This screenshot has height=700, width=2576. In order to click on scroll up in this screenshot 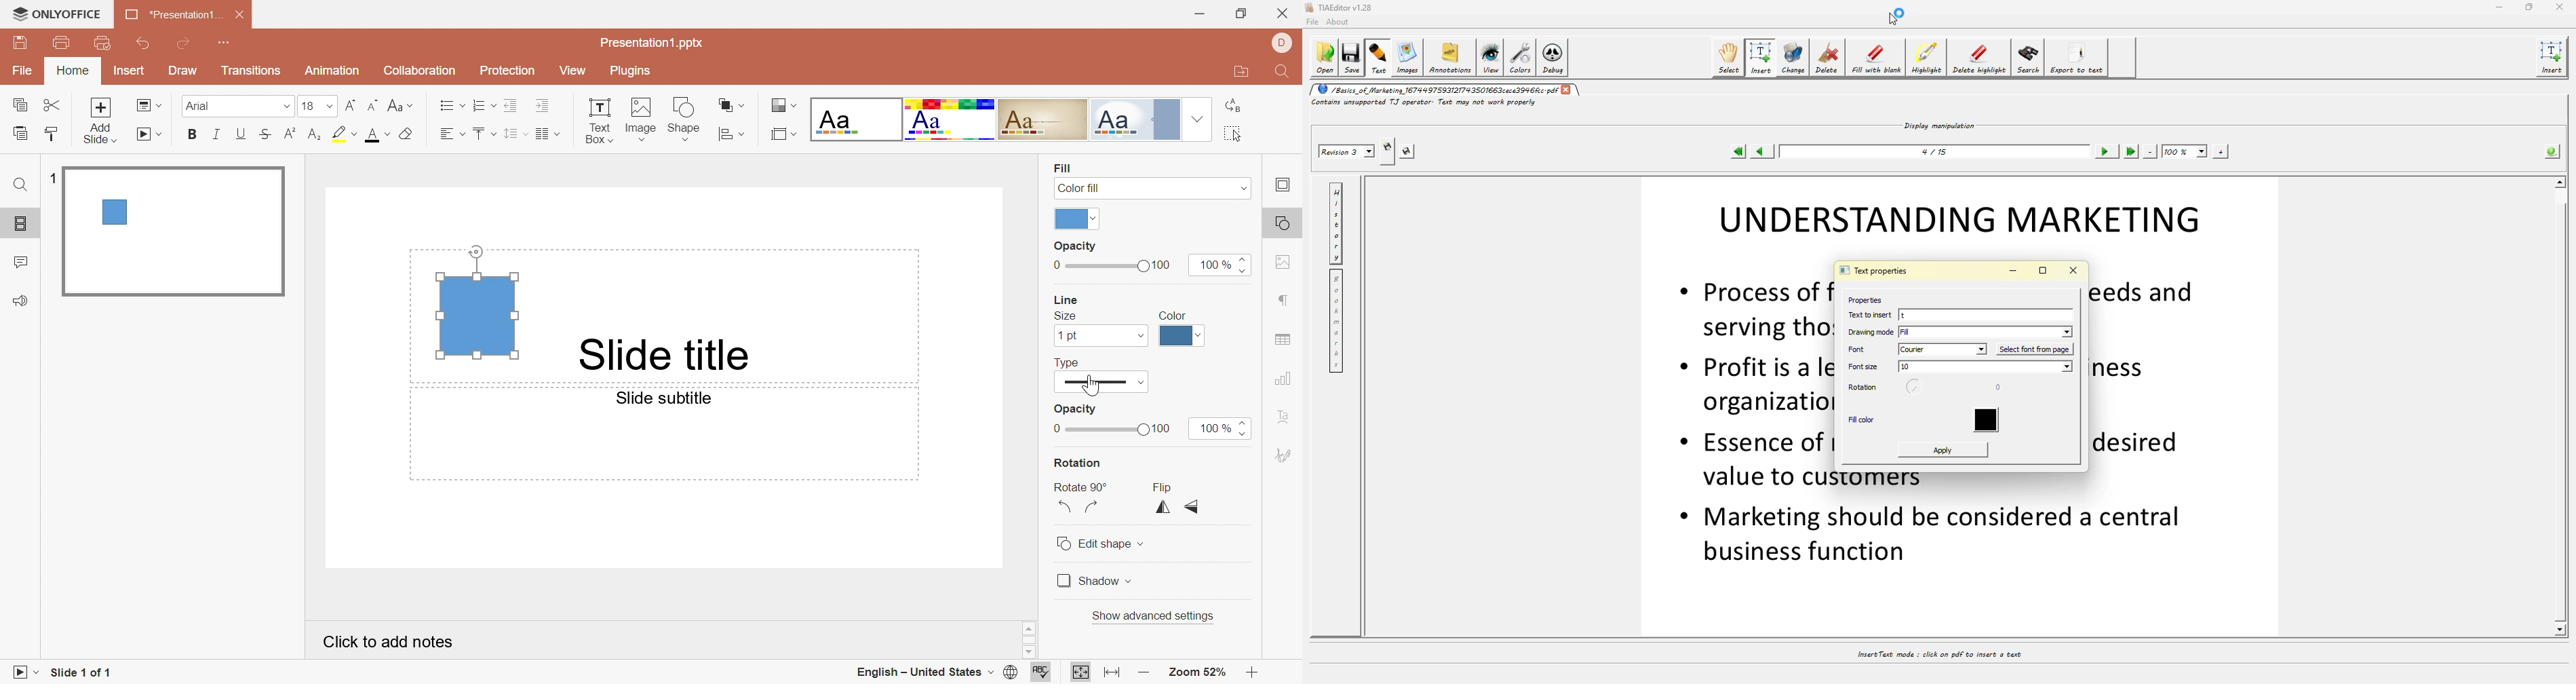, I will do `click(2561, 180)`.